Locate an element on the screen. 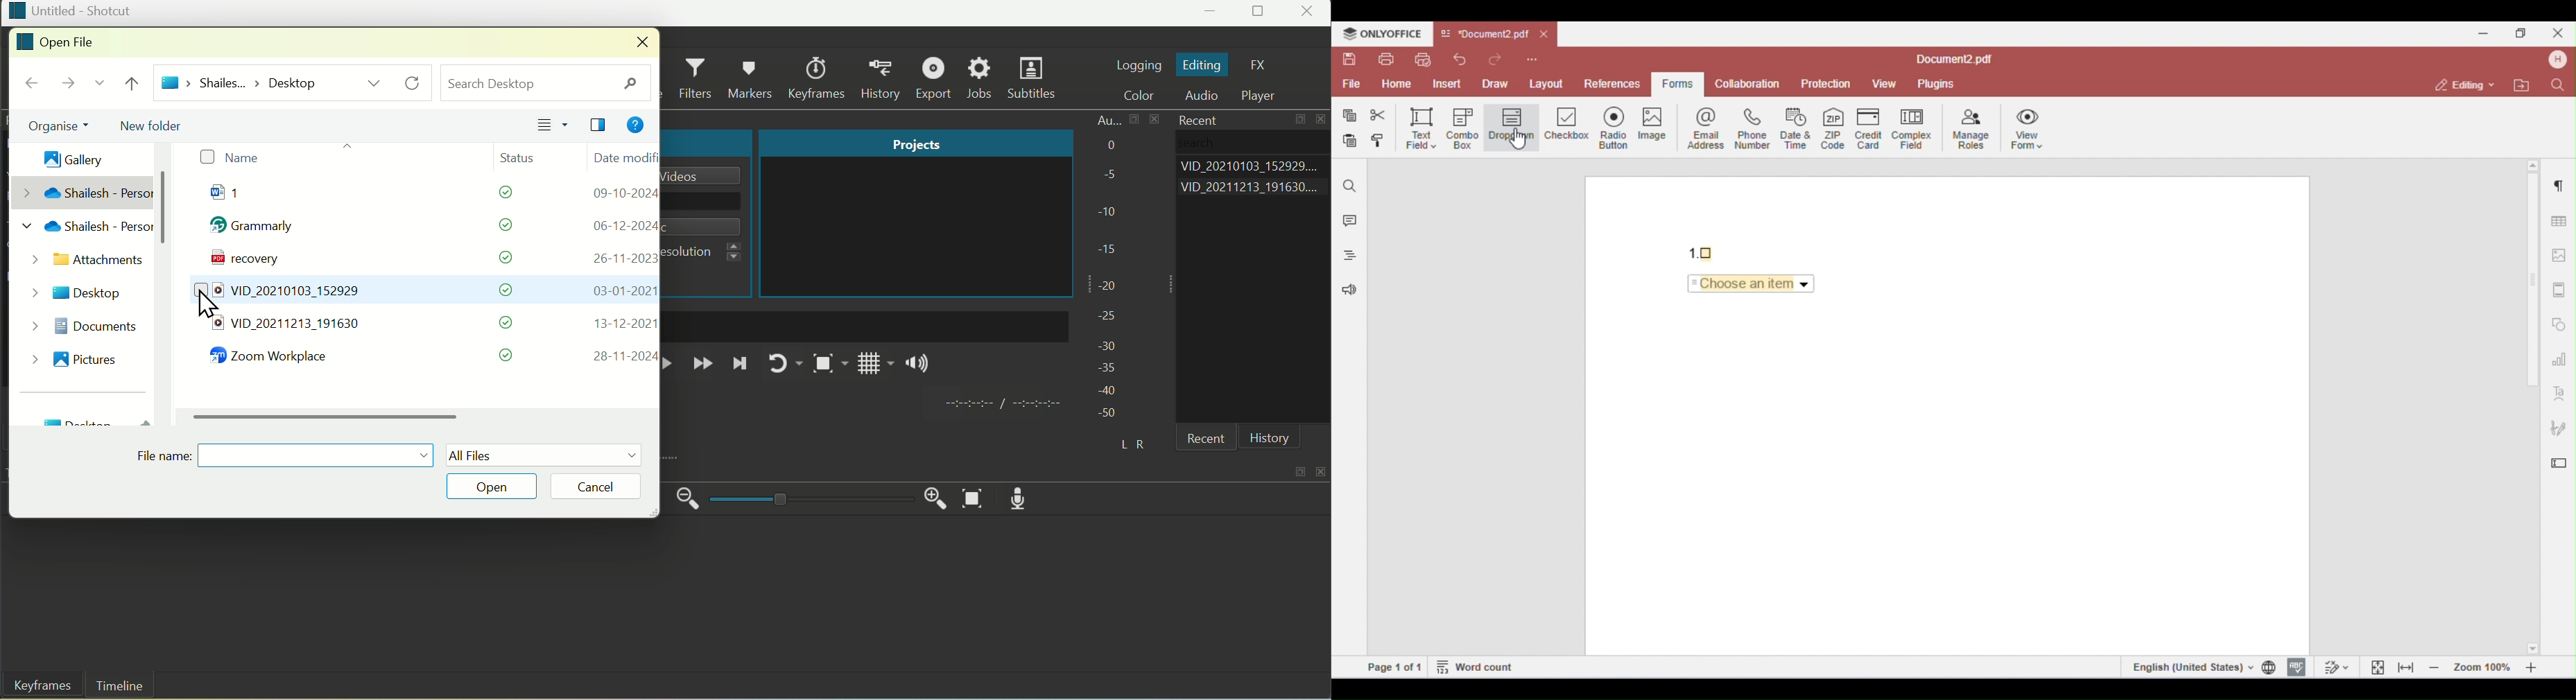 The image size is (2576, 700). Name is located at coordinates (229, 158).